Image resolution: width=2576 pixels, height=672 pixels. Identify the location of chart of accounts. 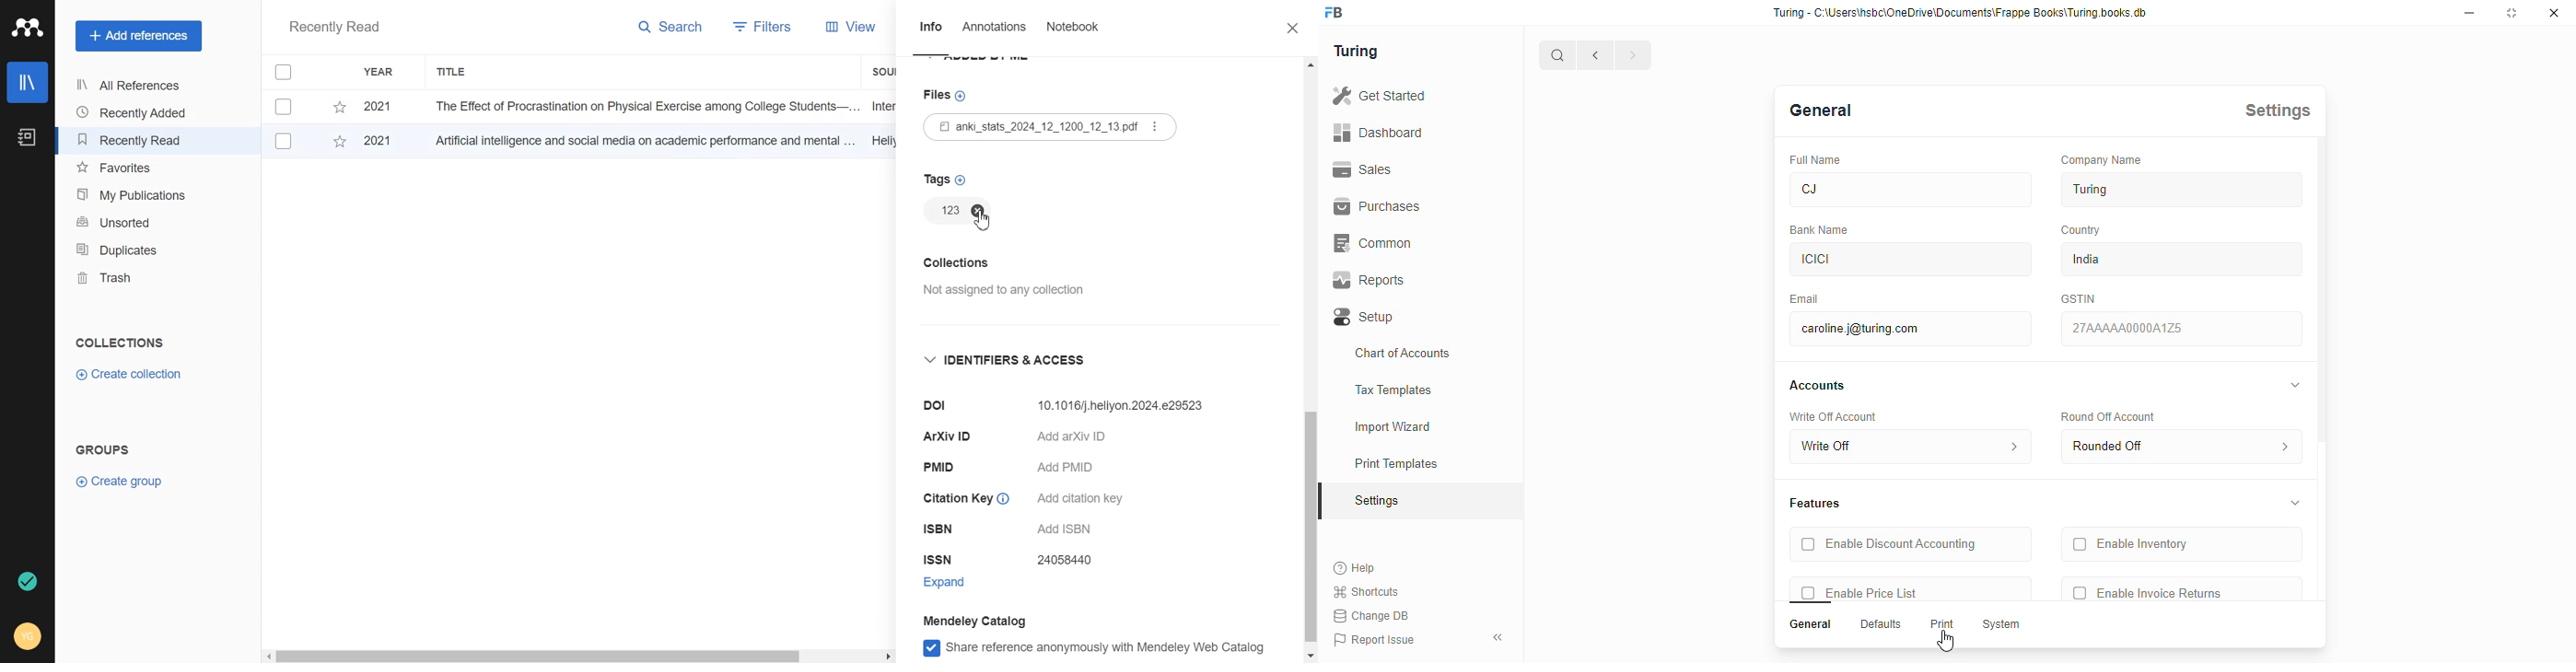
(1403, 353).